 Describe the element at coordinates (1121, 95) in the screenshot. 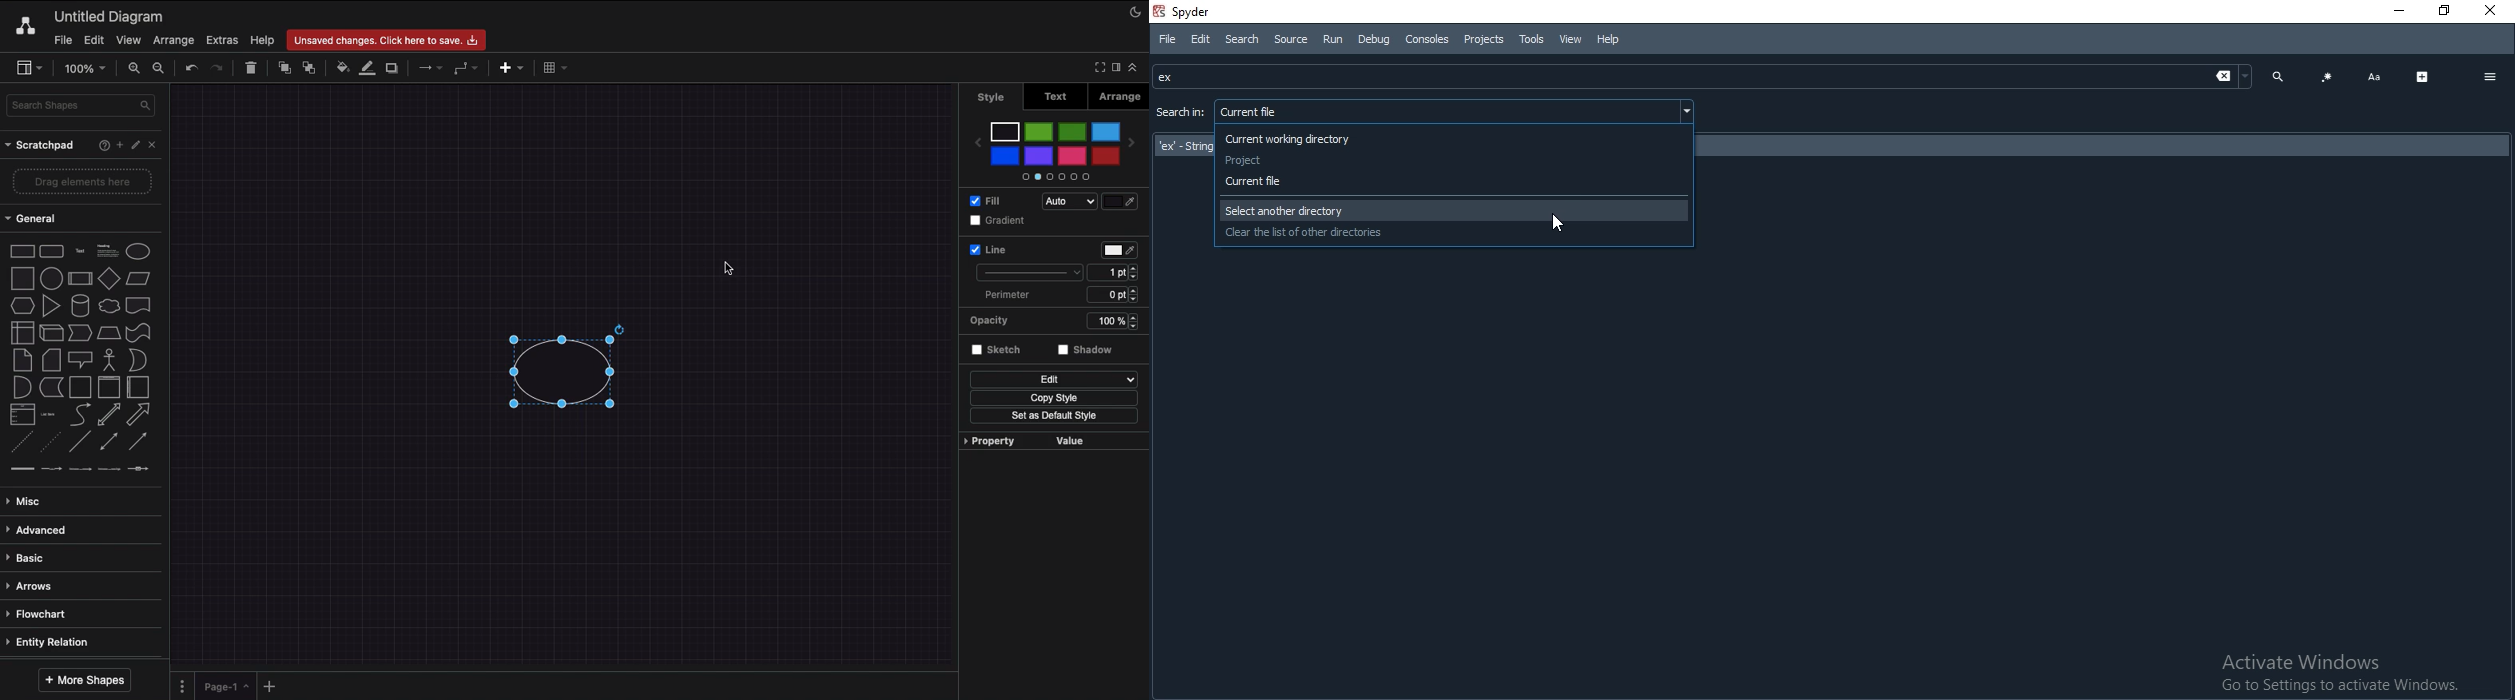

I see `Arrange` at that location.